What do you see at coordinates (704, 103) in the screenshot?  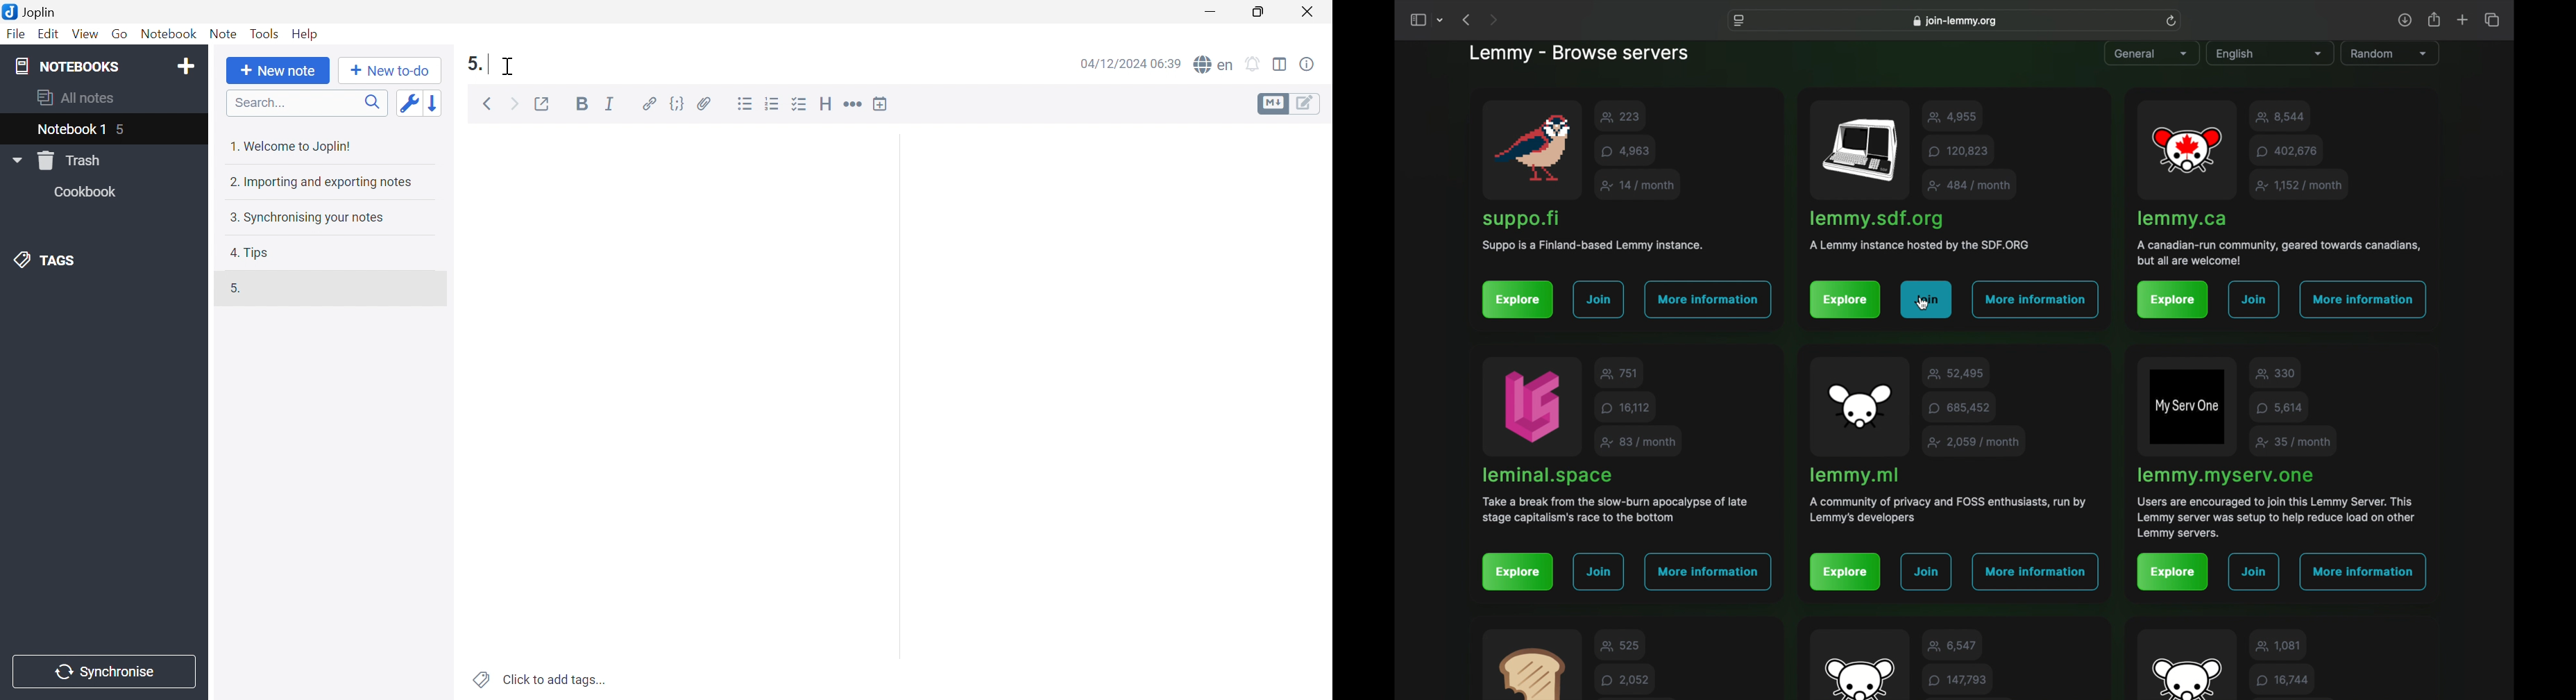 I see `Attach file` at bounding box center [704, 103].